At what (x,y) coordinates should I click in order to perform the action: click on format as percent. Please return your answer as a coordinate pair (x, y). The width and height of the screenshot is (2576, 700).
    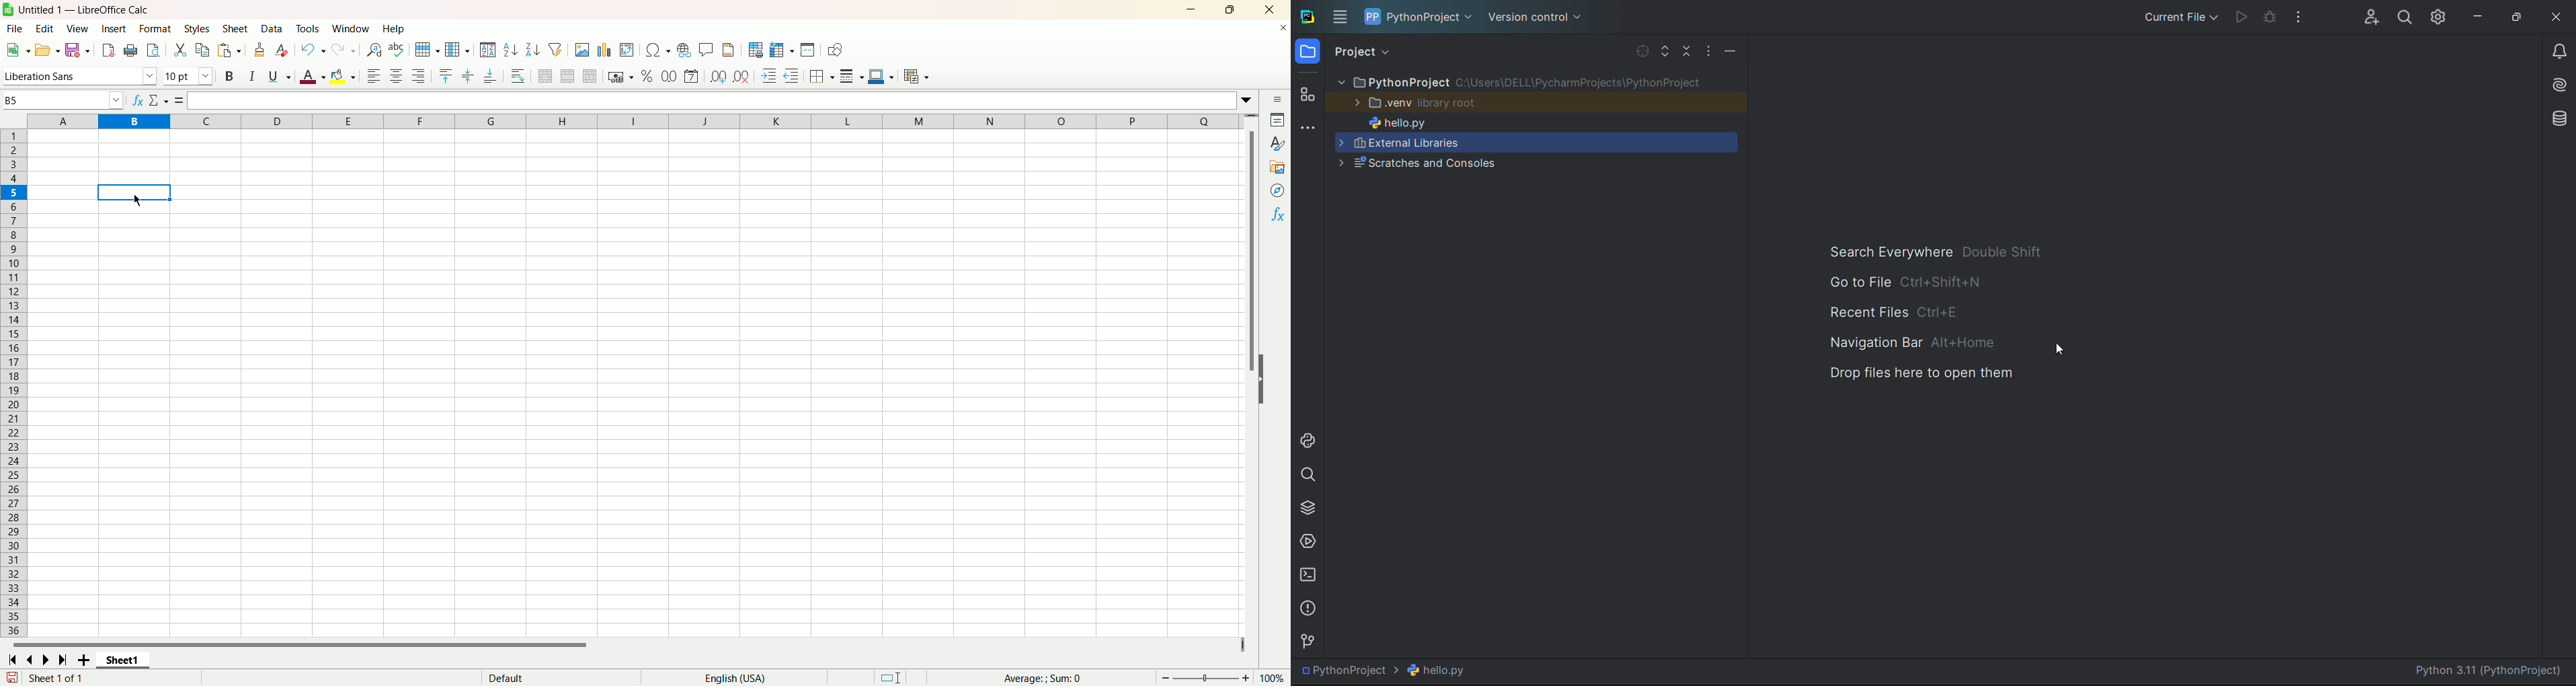
    Looking at the image, I should click on (649, 76).